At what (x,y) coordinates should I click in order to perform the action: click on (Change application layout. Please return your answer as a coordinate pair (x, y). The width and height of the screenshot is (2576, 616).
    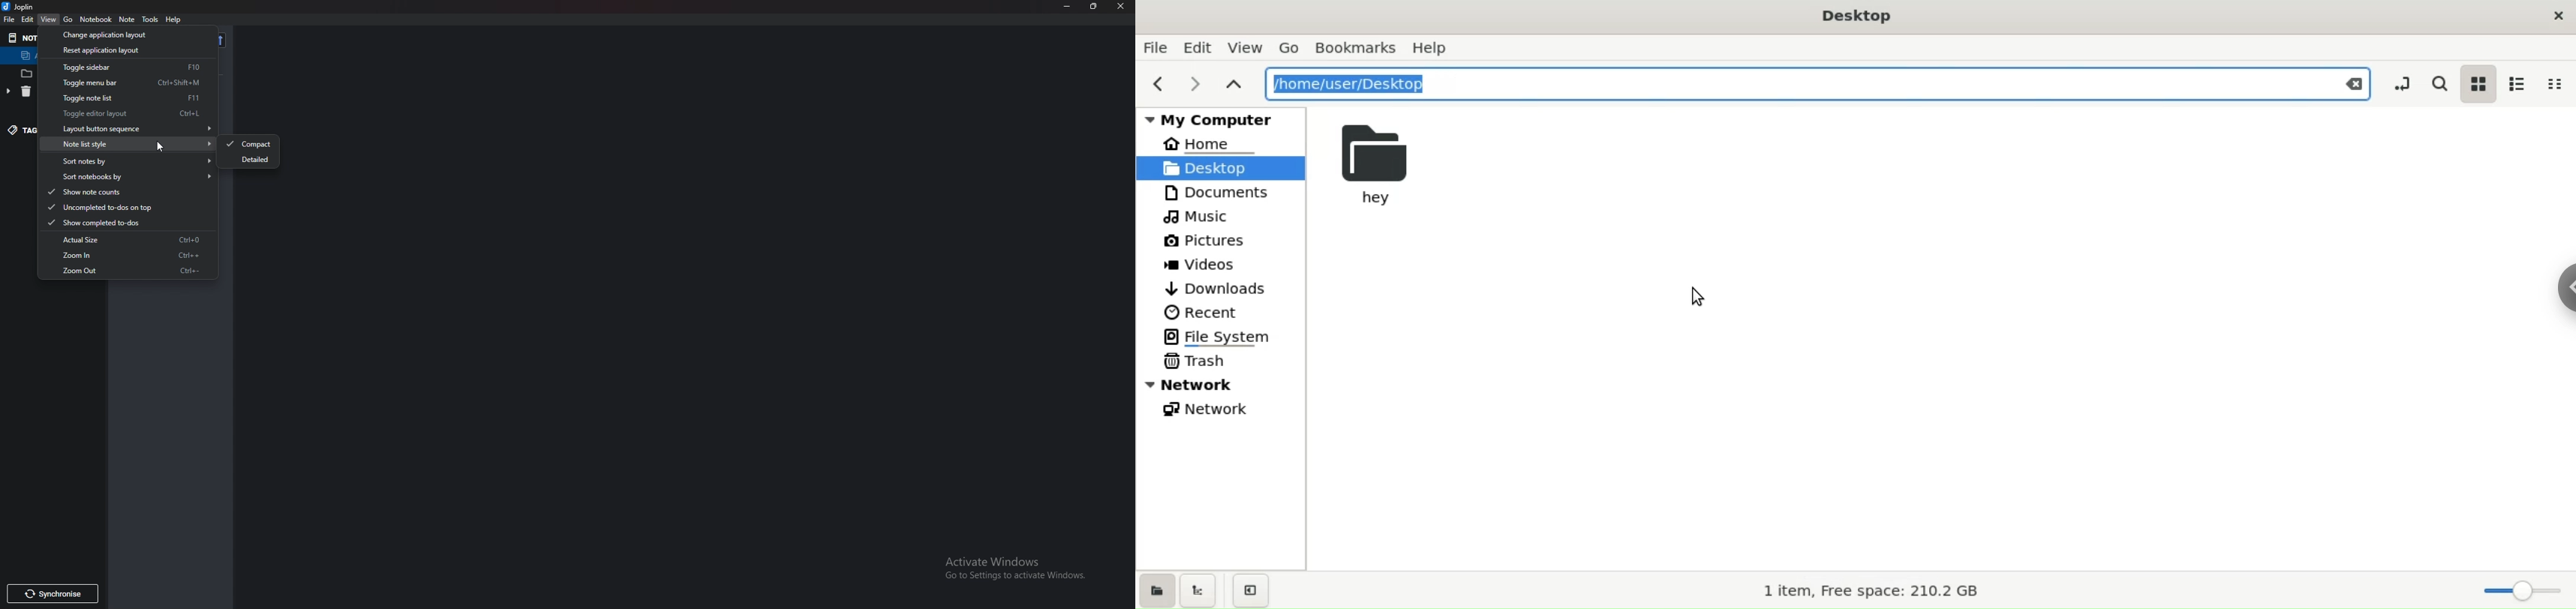
    Looking at the image, I should click on (112, 35).